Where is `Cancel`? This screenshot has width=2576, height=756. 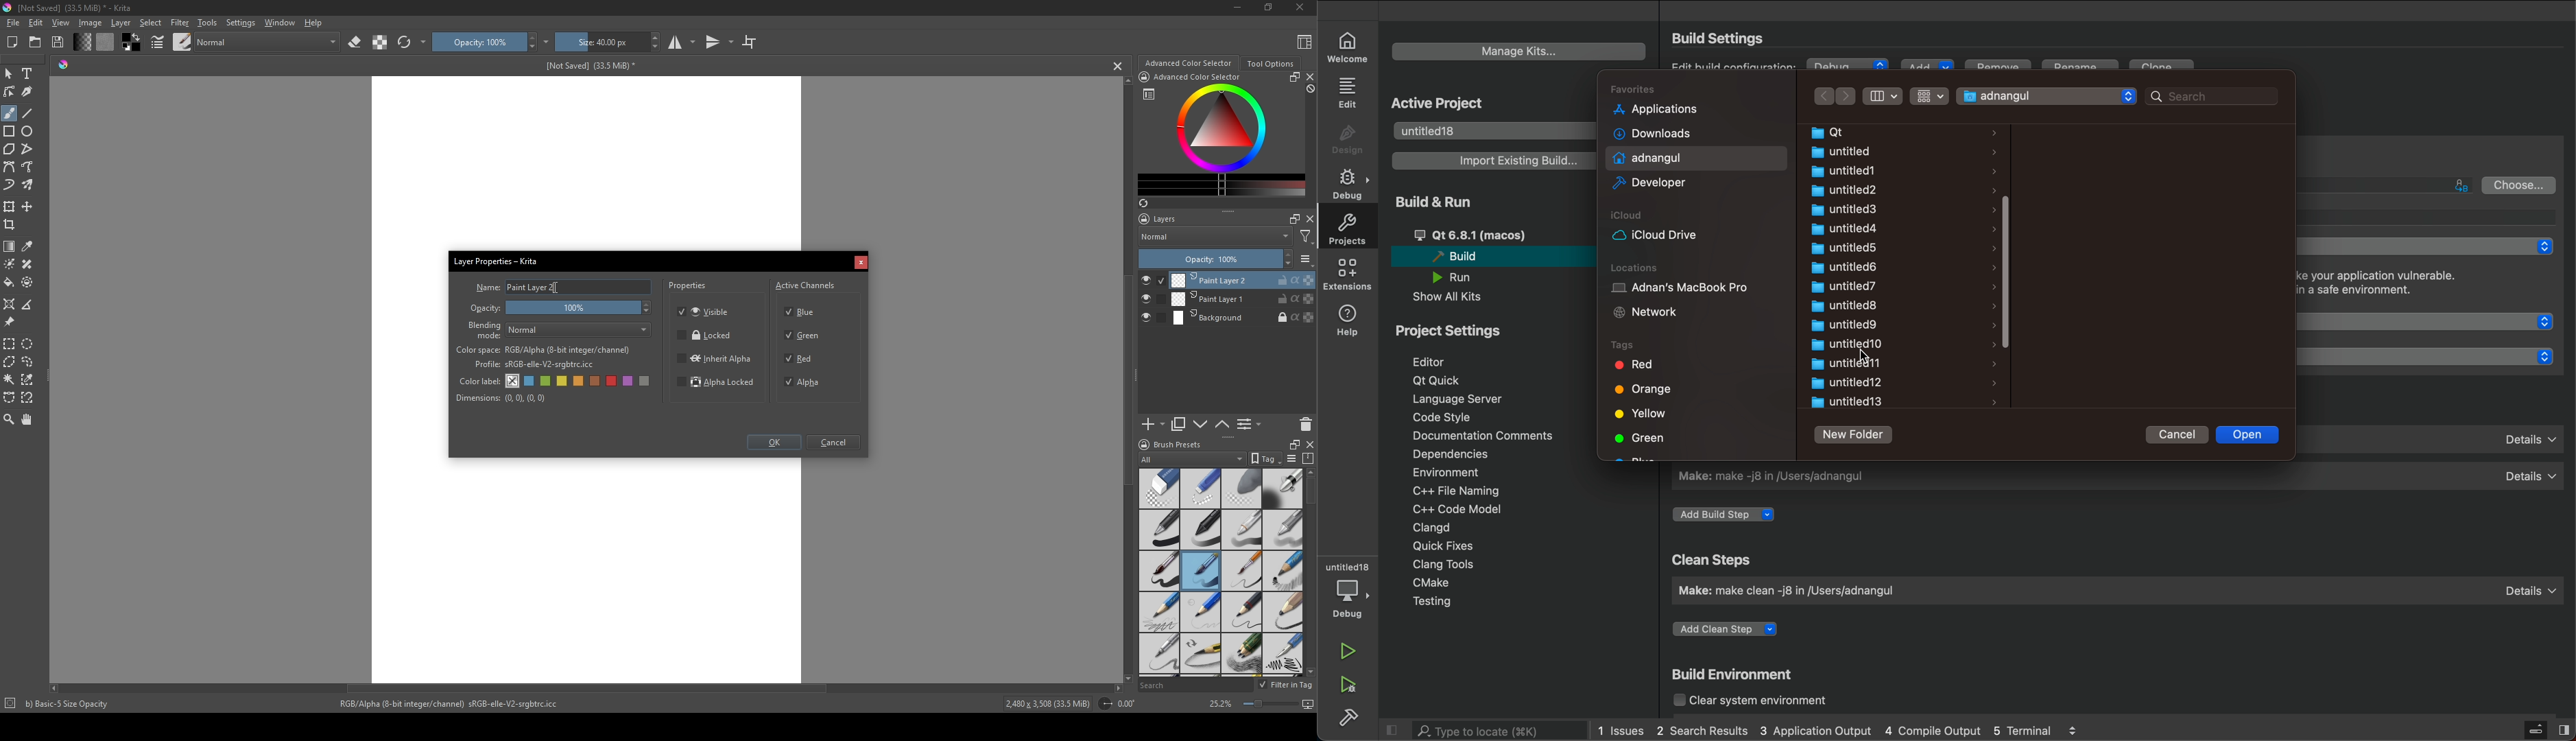
Cancel is located at coordinates (836, 443).